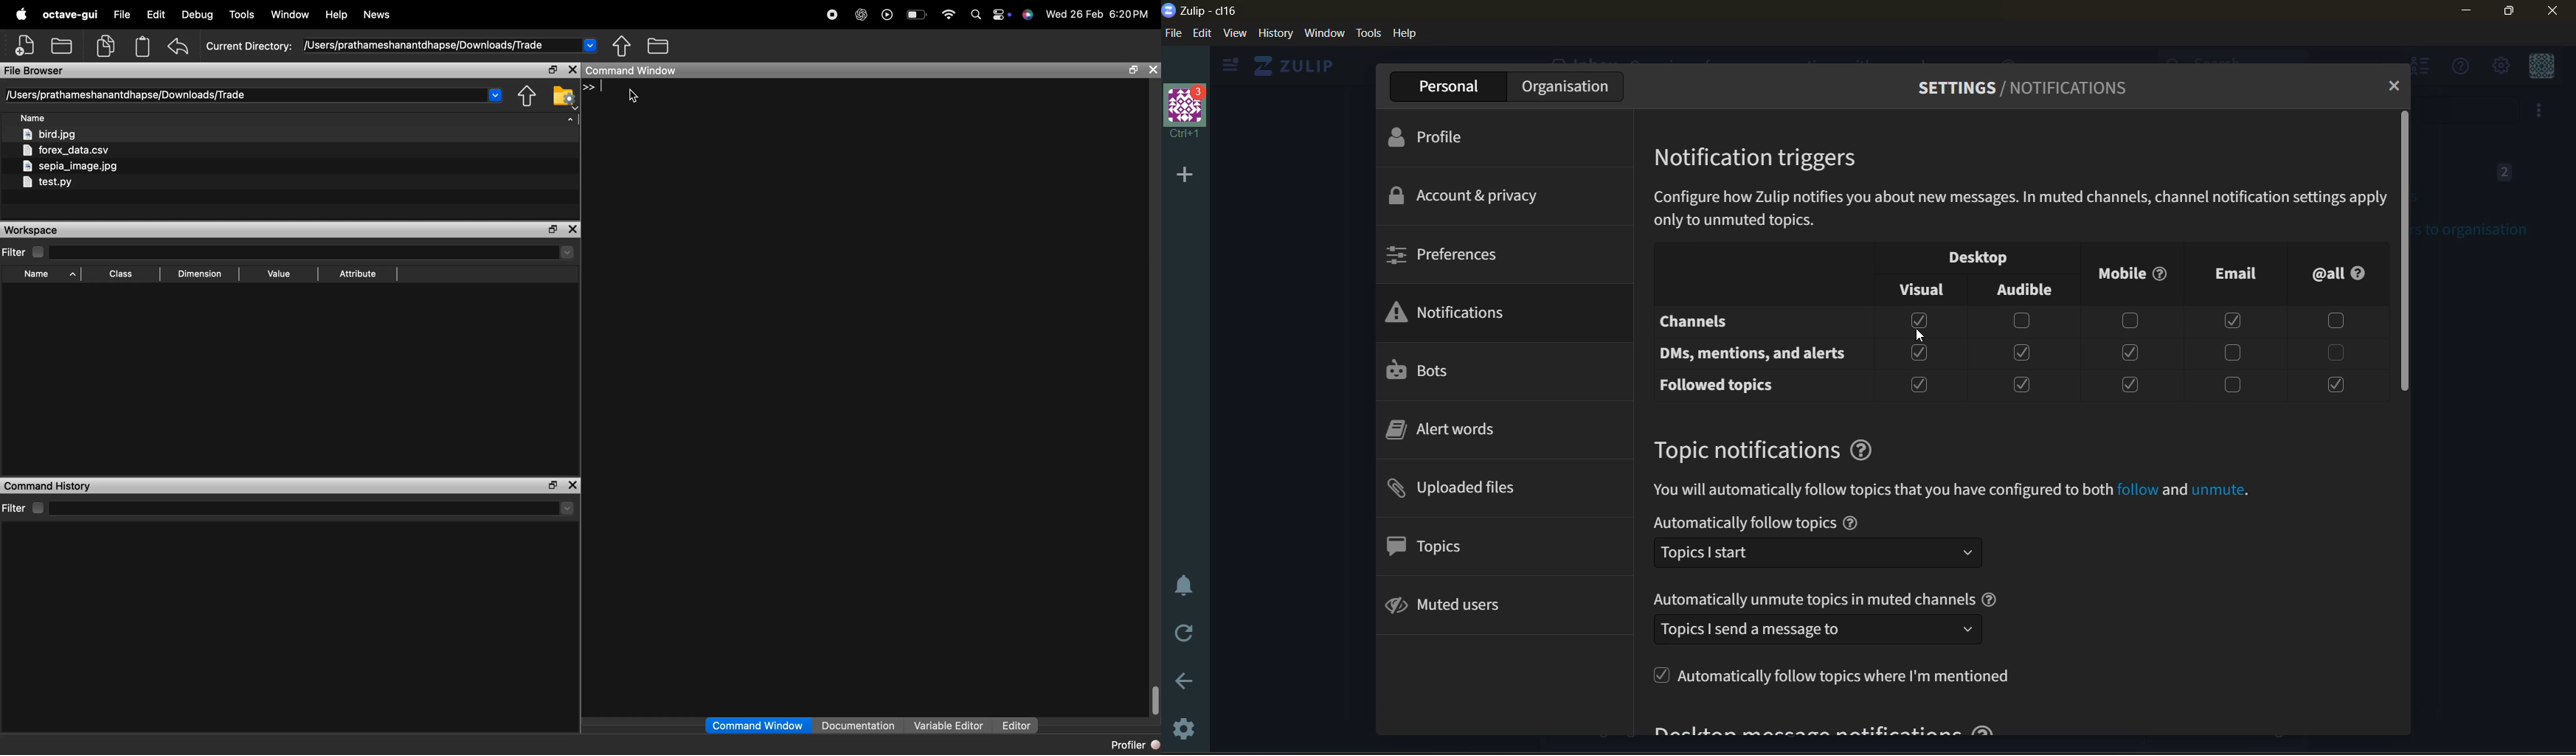  Describe the element at coordinates (622, 46) in the screenshot. I see `Go back` at that location.